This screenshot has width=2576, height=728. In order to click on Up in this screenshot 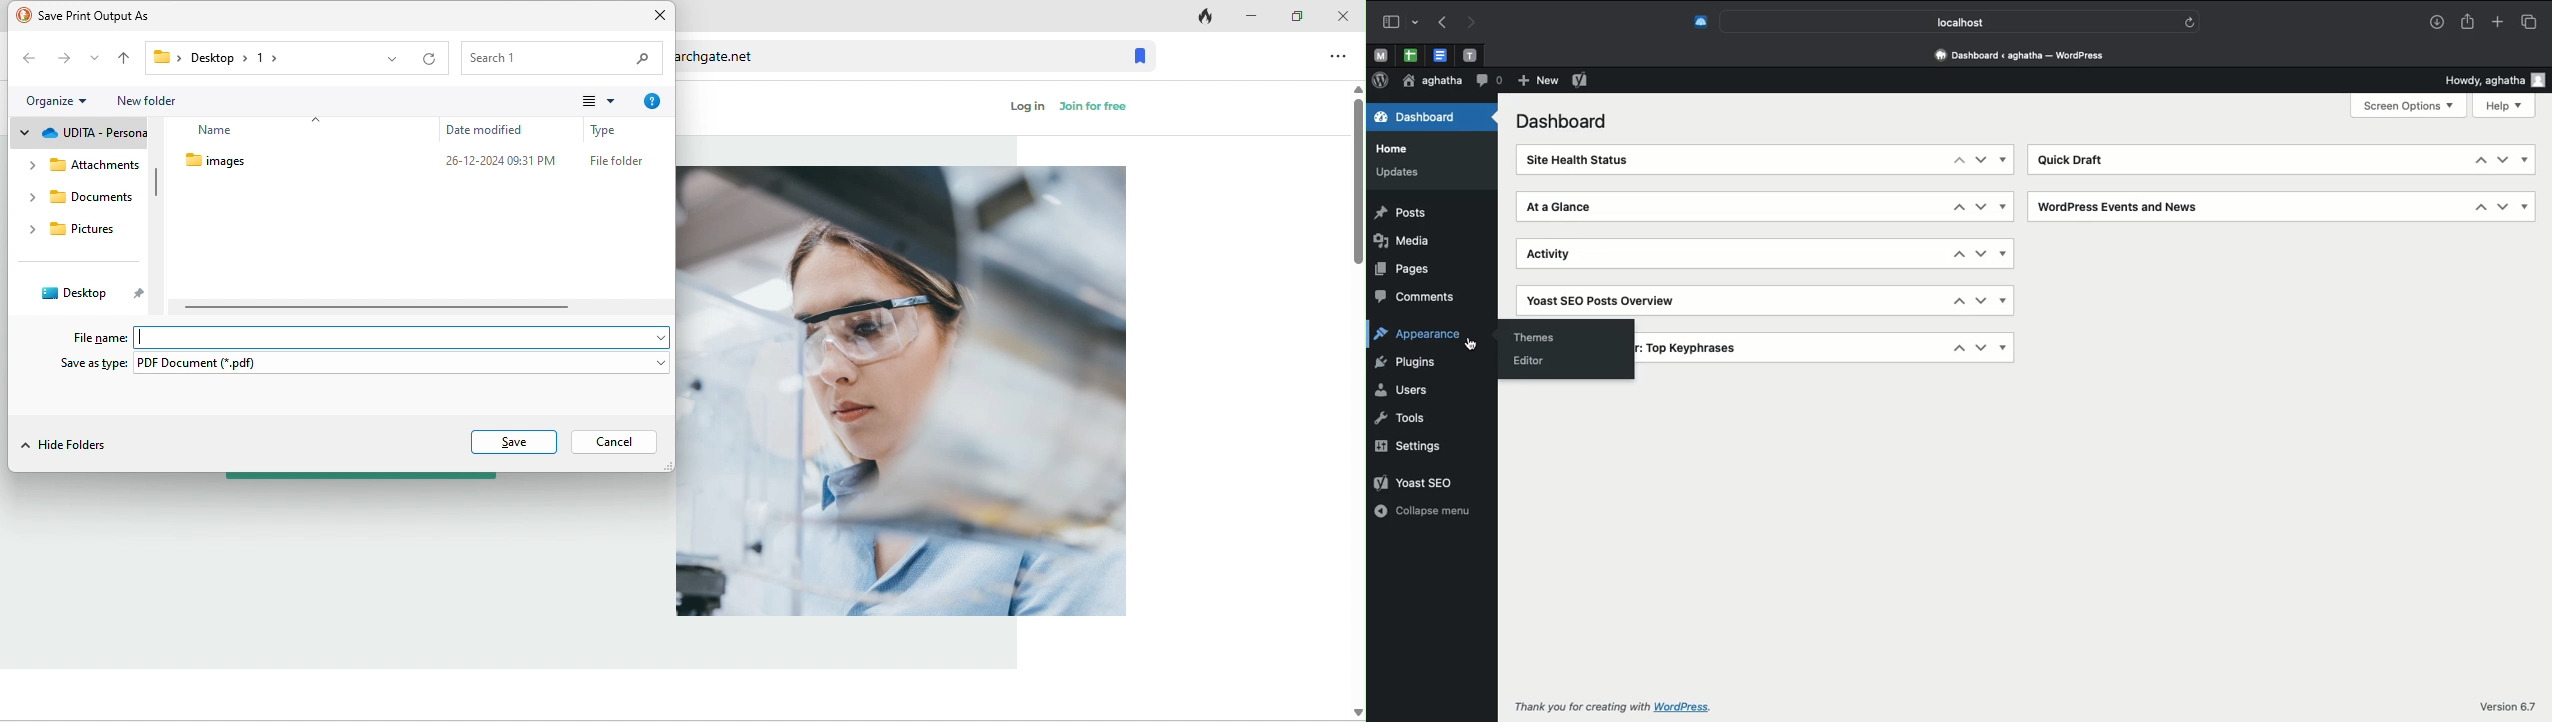, I will do `click(1959, 301)`.